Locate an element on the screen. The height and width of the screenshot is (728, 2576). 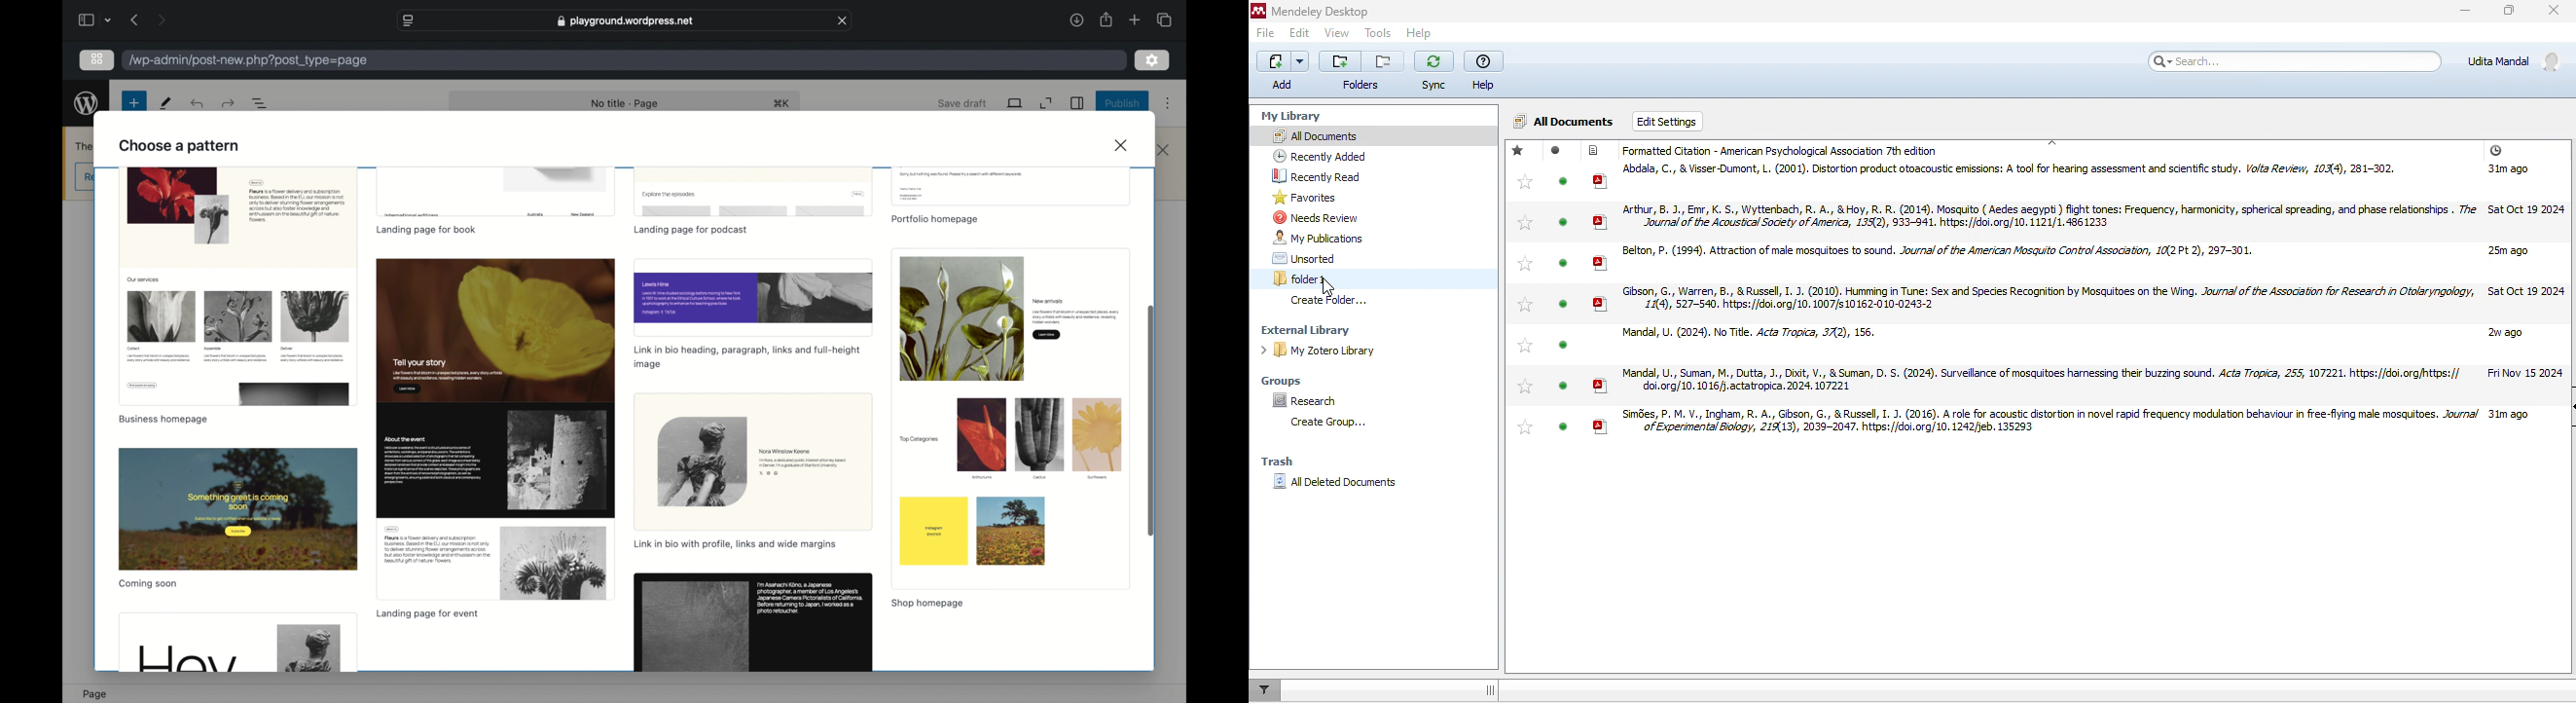
help is located at coordinates (1417, 33).